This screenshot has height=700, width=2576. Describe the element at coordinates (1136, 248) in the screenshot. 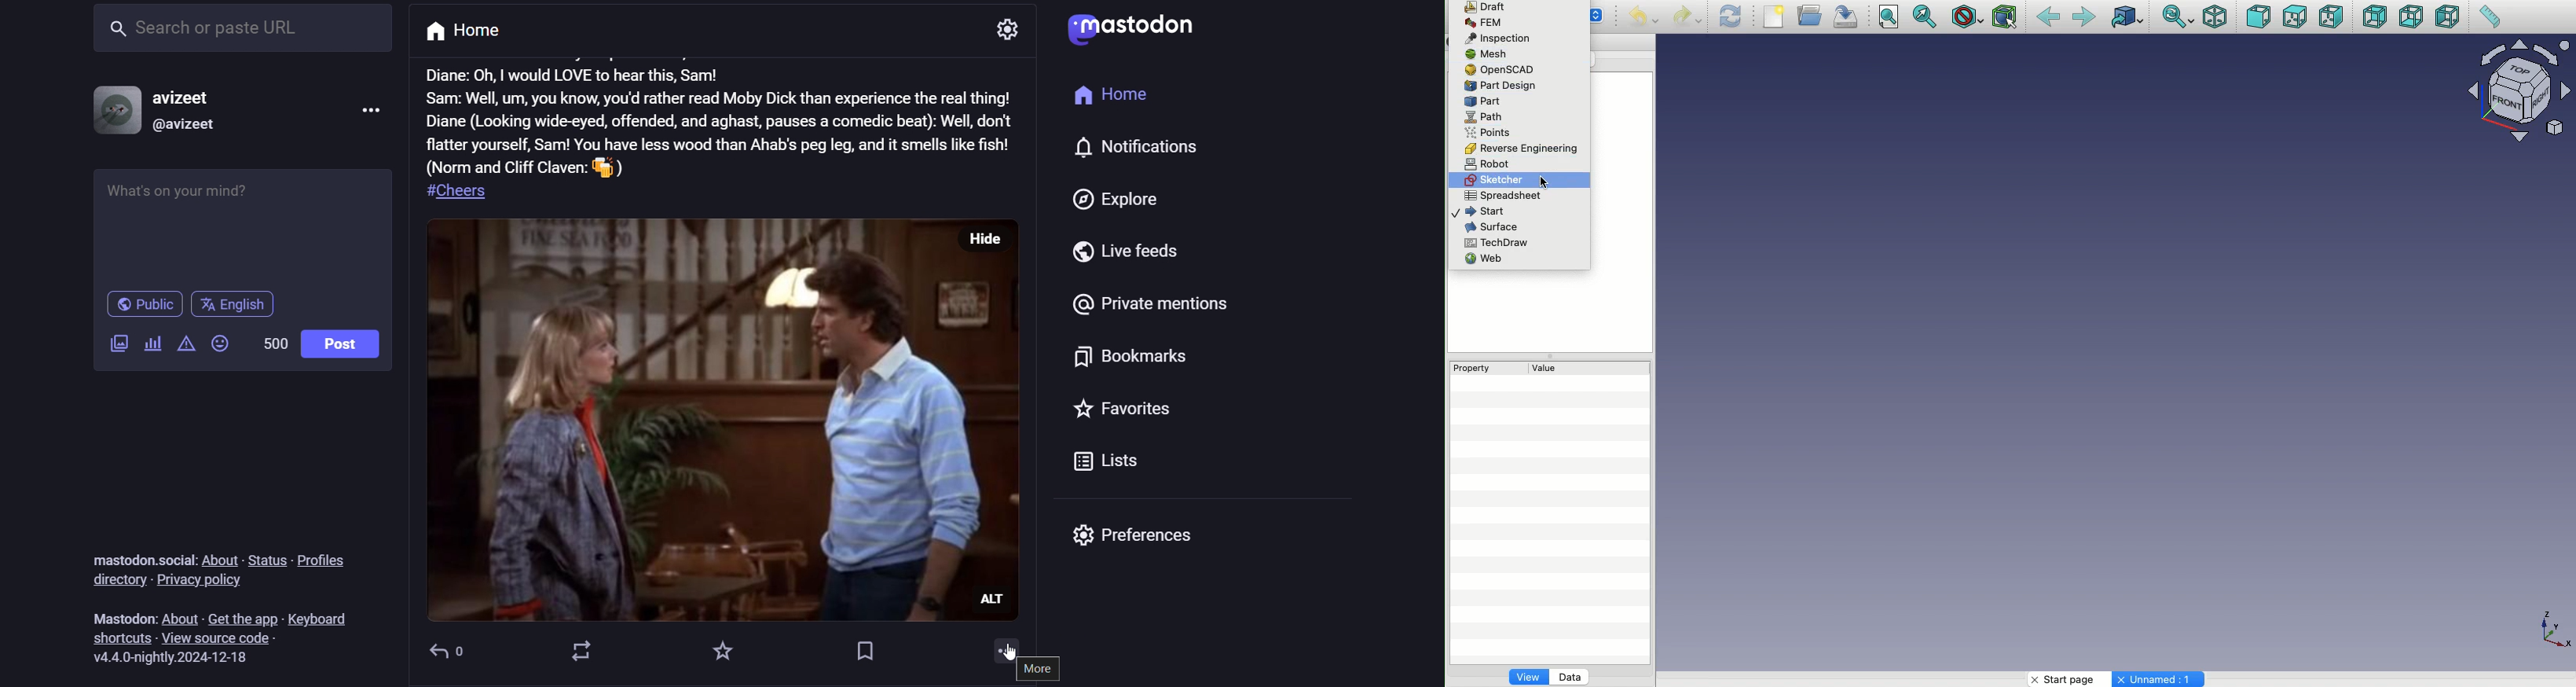

I see `live feeds` at that location.